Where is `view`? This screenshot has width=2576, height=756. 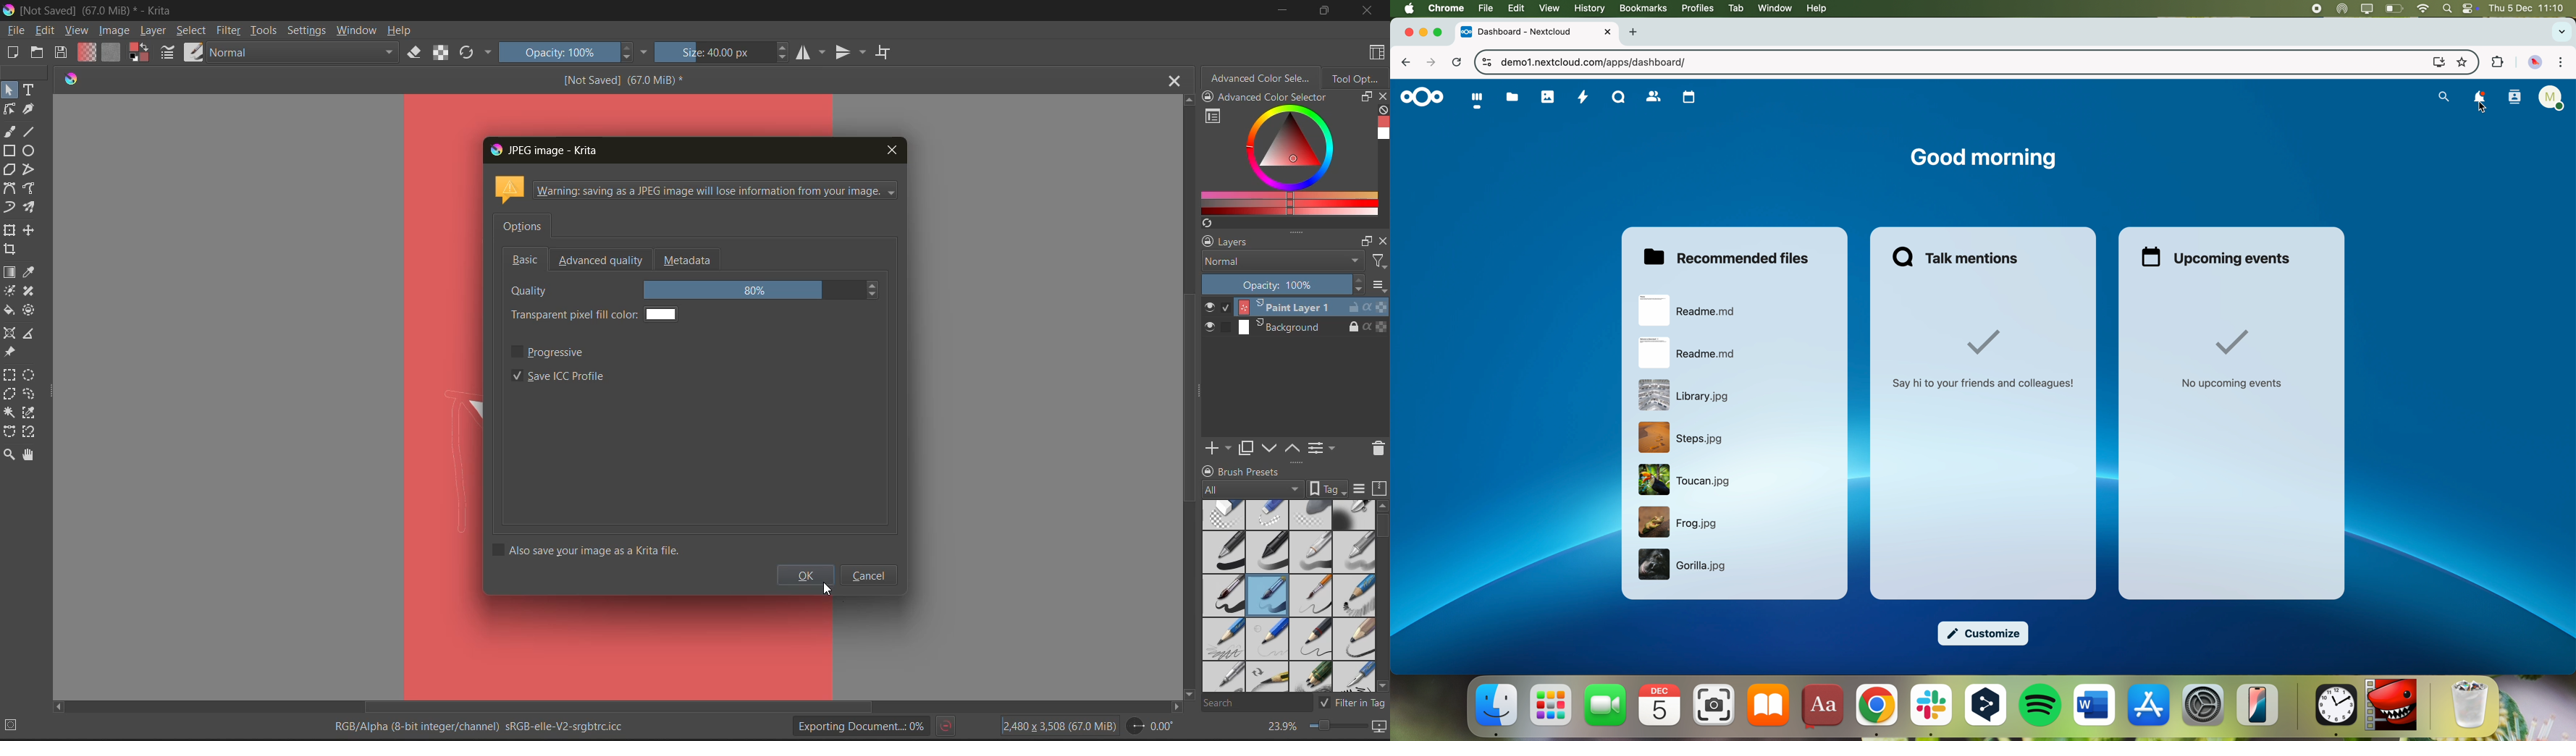
view is located at coordinates (76, 30).